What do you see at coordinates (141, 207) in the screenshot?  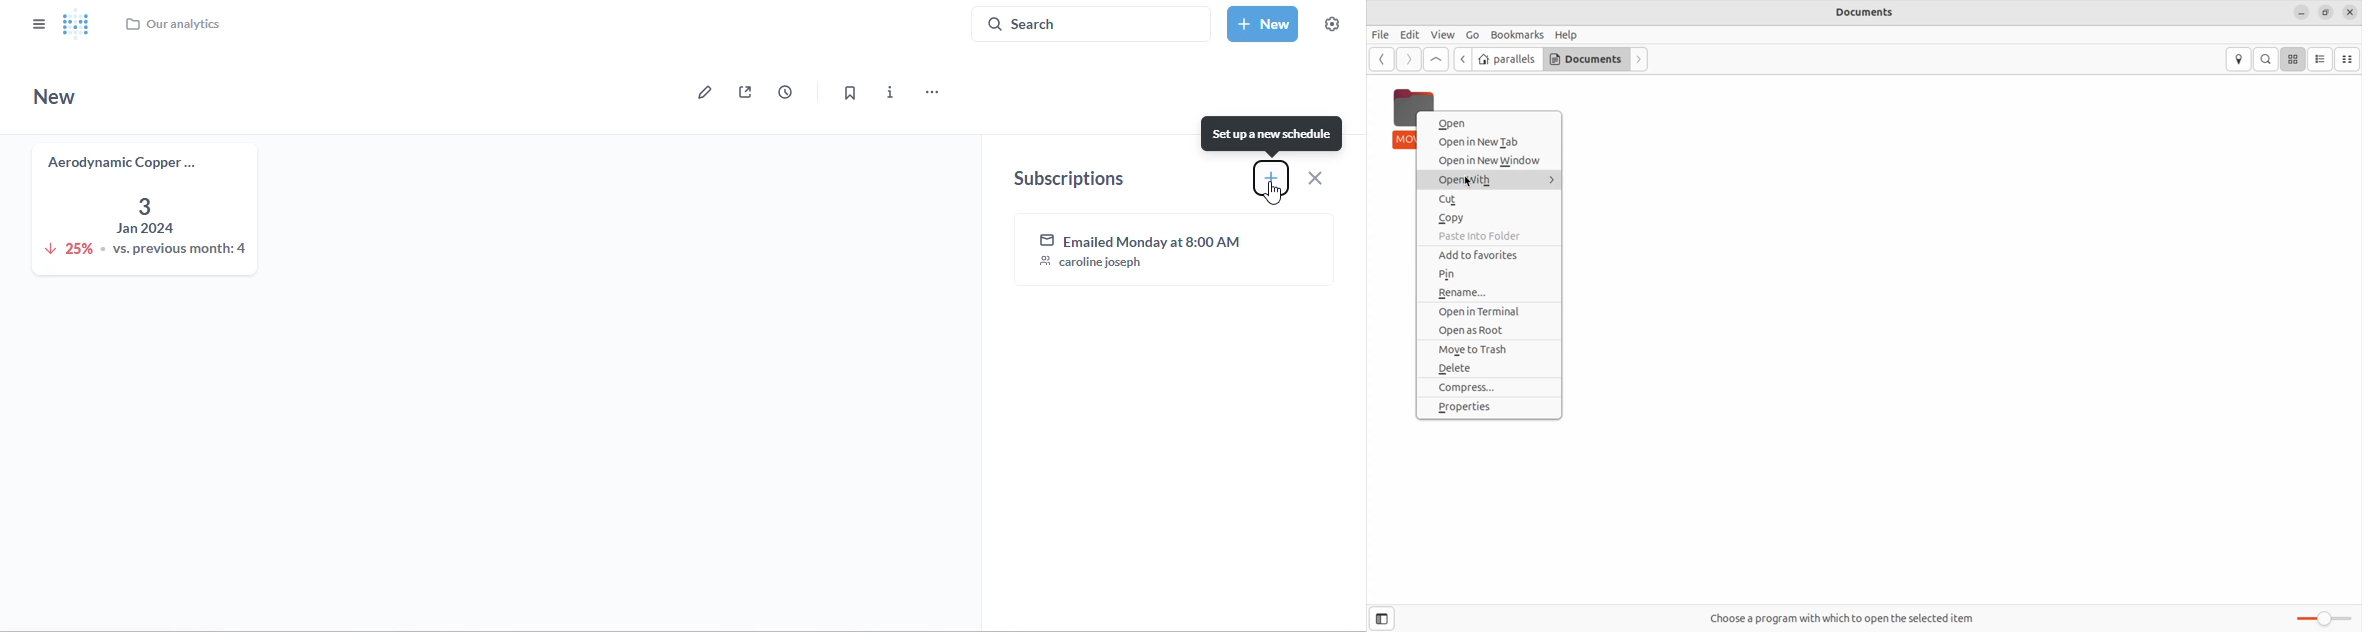 I see `aerodynamic copper knife trend` at bounding box center [141, 207].